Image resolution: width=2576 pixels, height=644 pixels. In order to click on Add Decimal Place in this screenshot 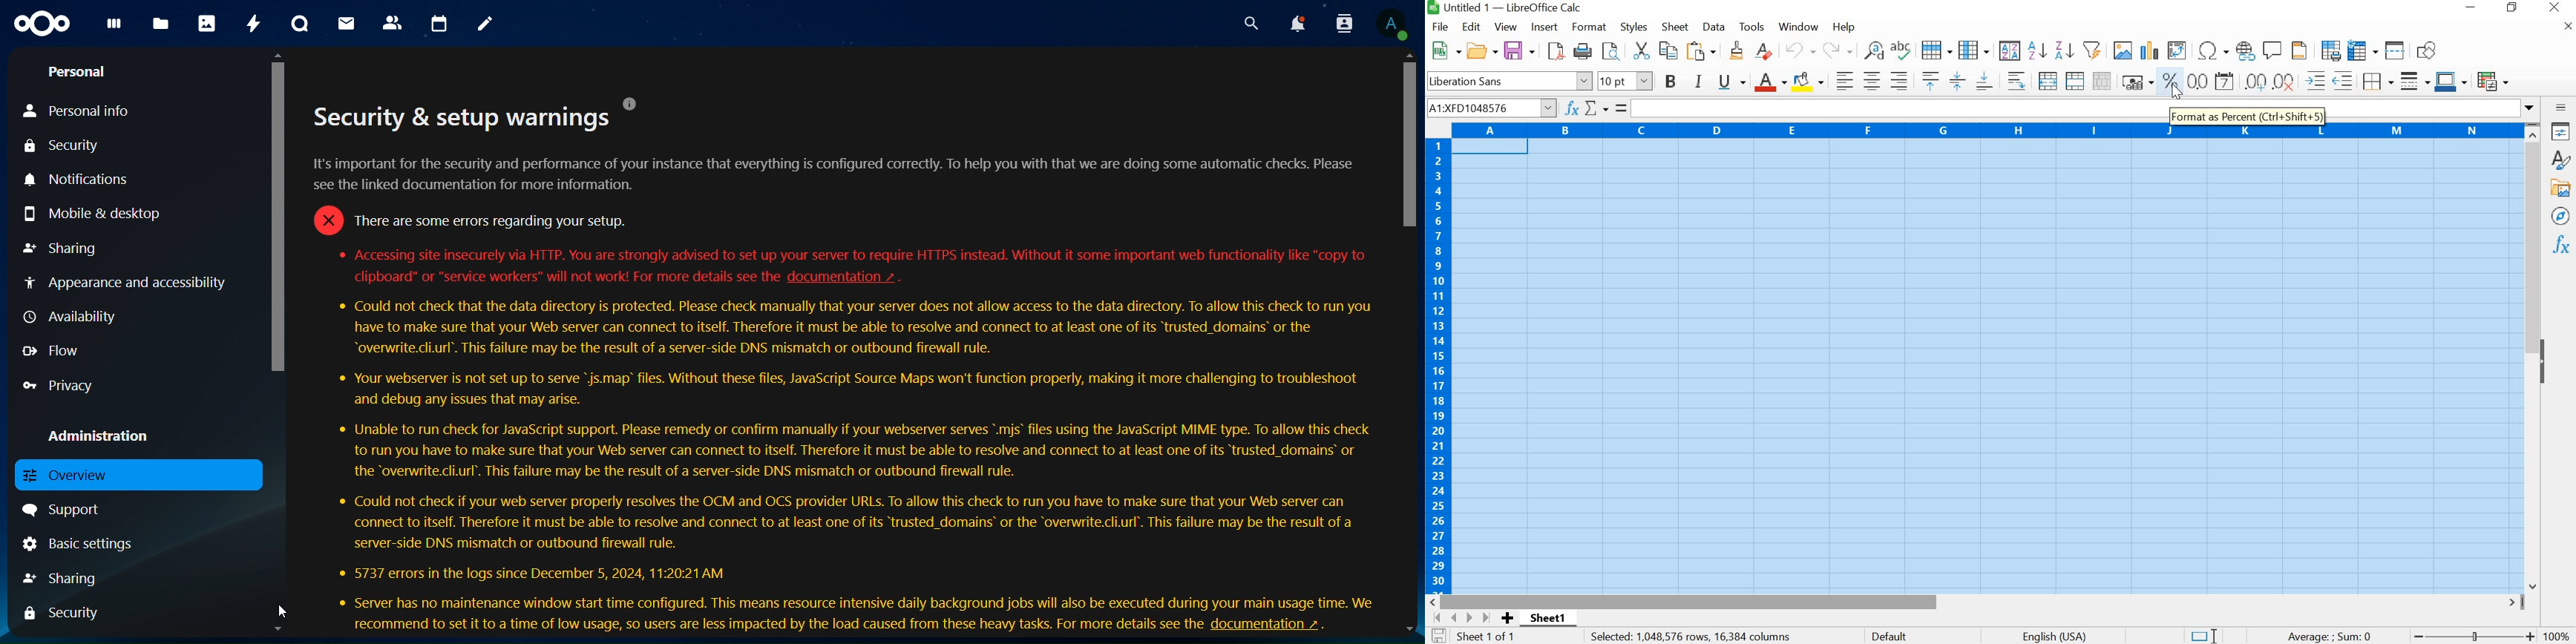, I will do `click(2257, 80)`.